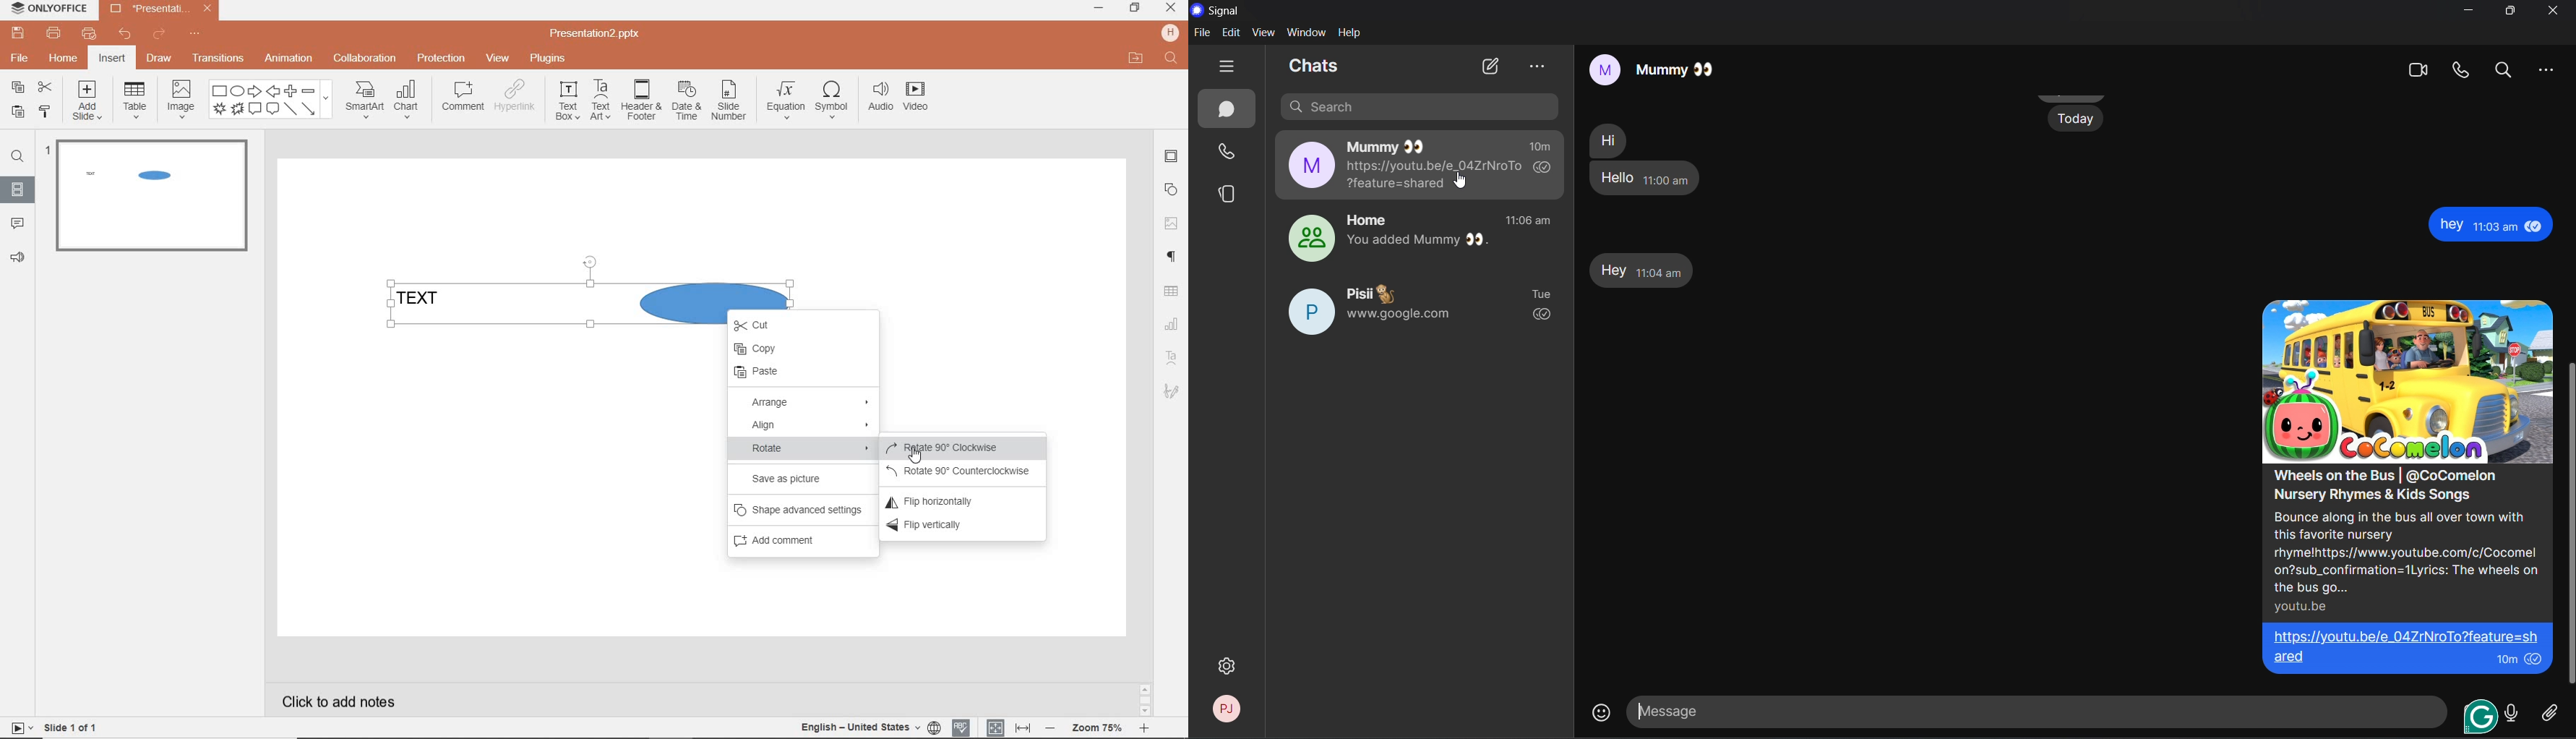  Describe the element at coordinates (1490, 67) in the screenshot. I see `new chat` at that location.